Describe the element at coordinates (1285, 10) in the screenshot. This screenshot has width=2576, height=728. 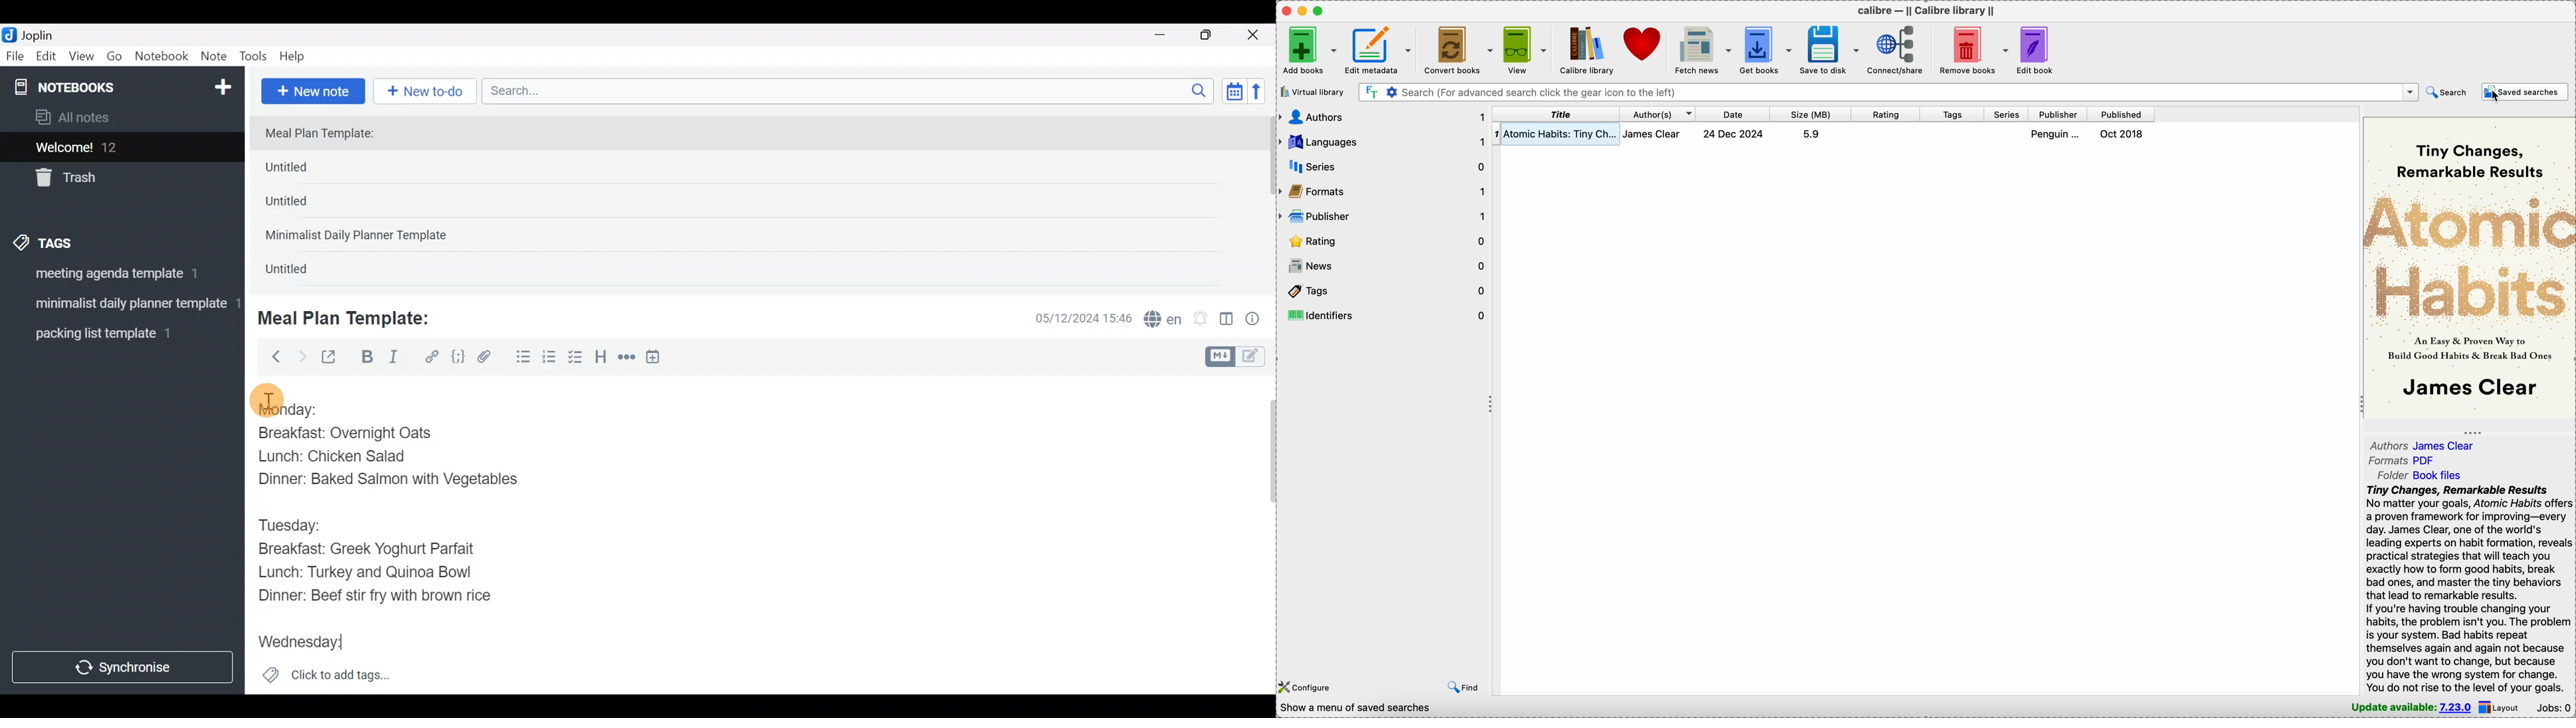
I see `close` at that location.